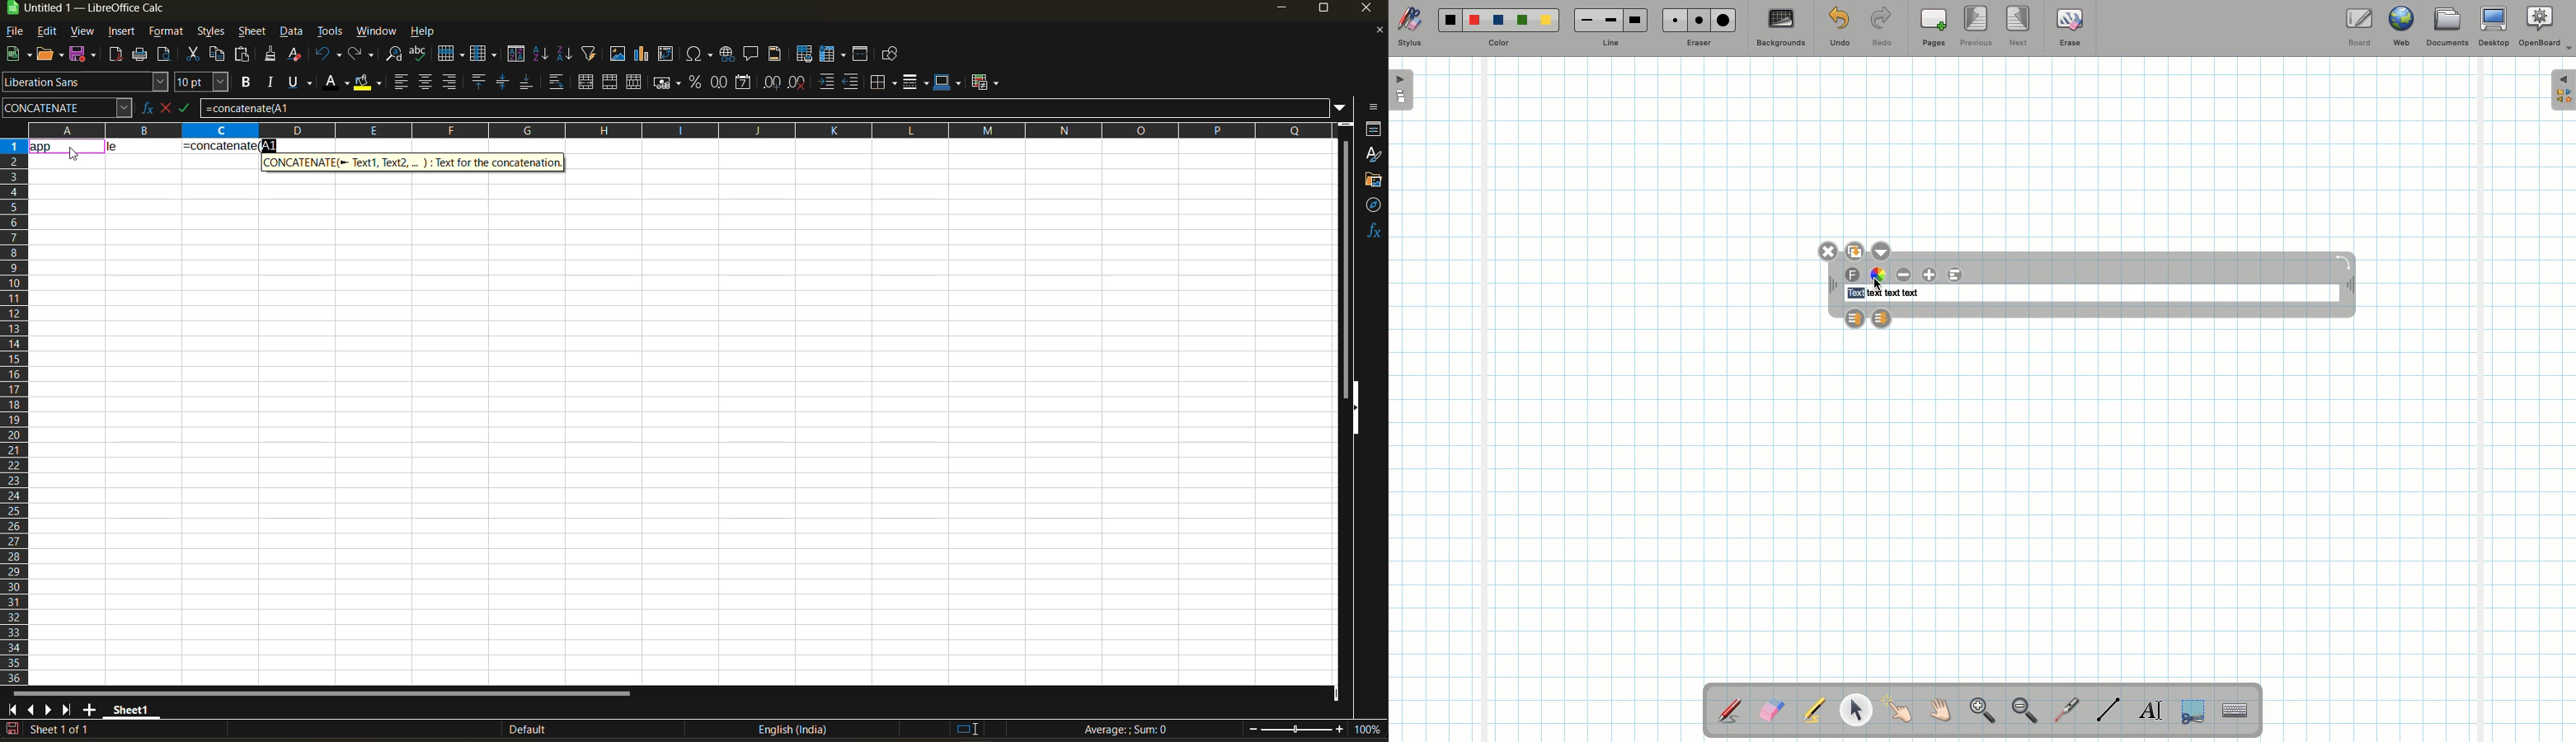 The height and width of the screenshot is (756, 2576). Describe the element at coordinates (219, 54) in the screenshot. I see `copy` at that location.